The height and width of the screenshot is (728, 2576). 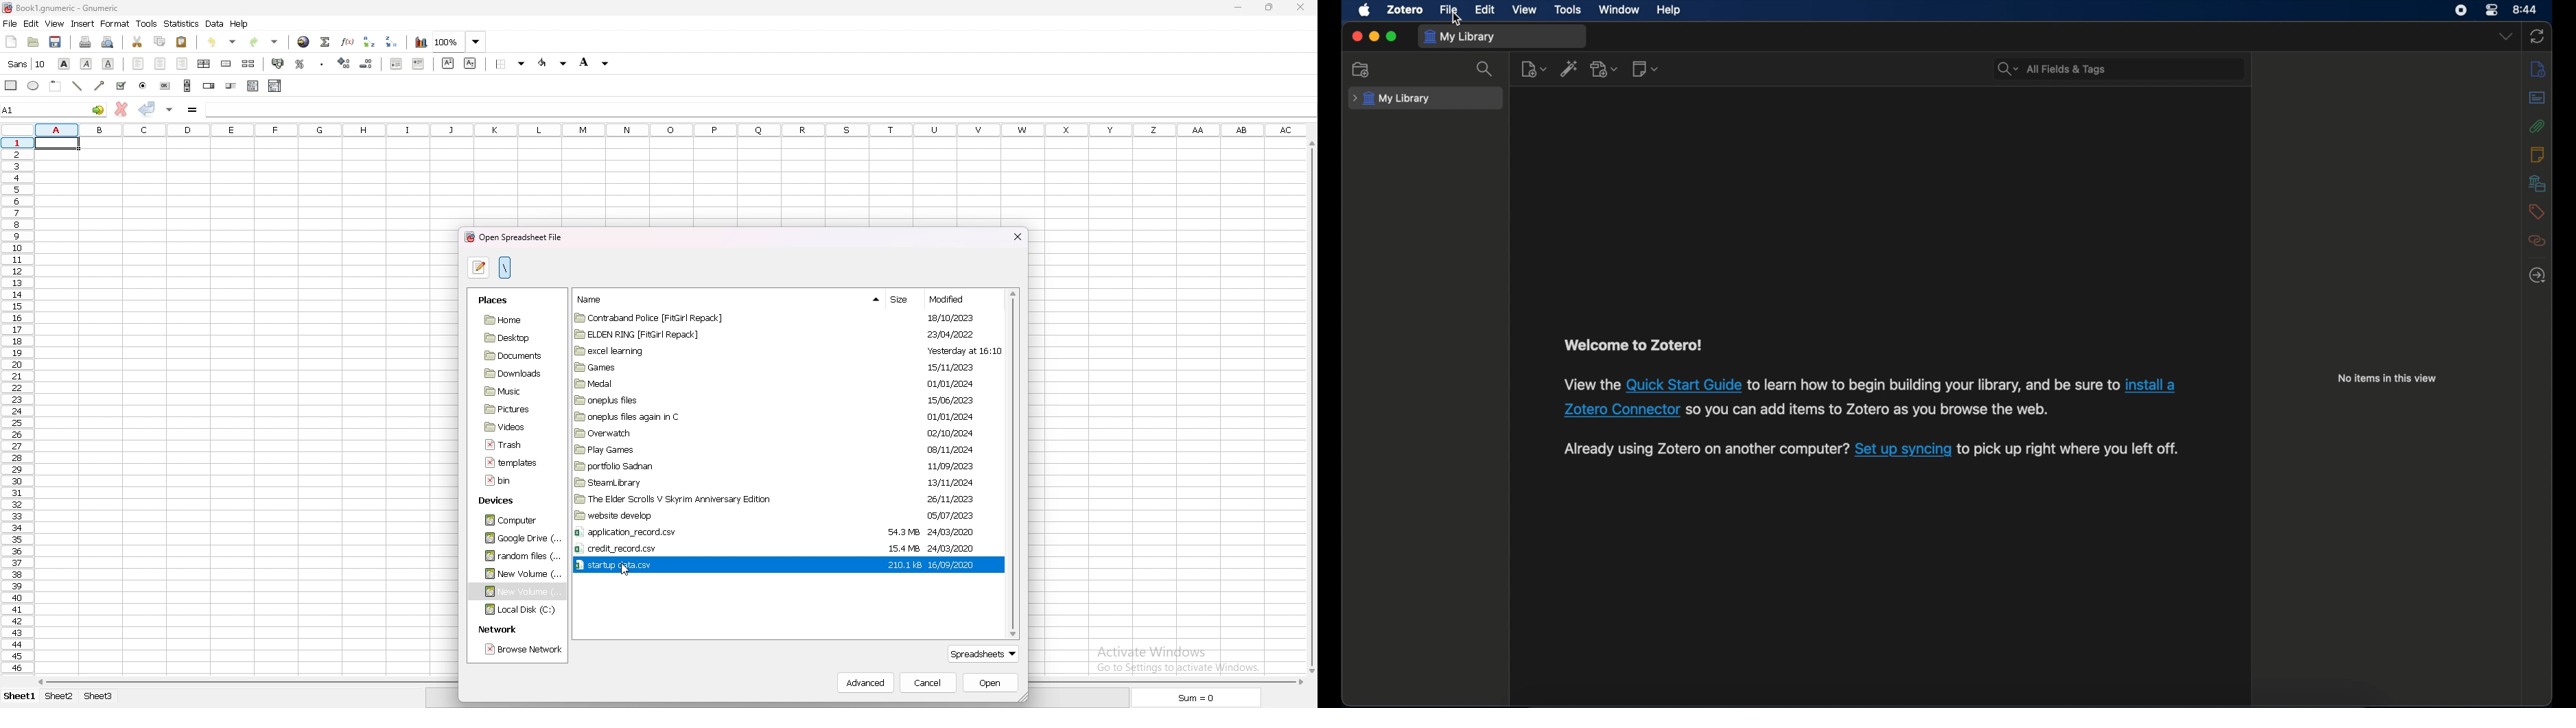 I want to click on hyperlink, so click(x=303, y=42).